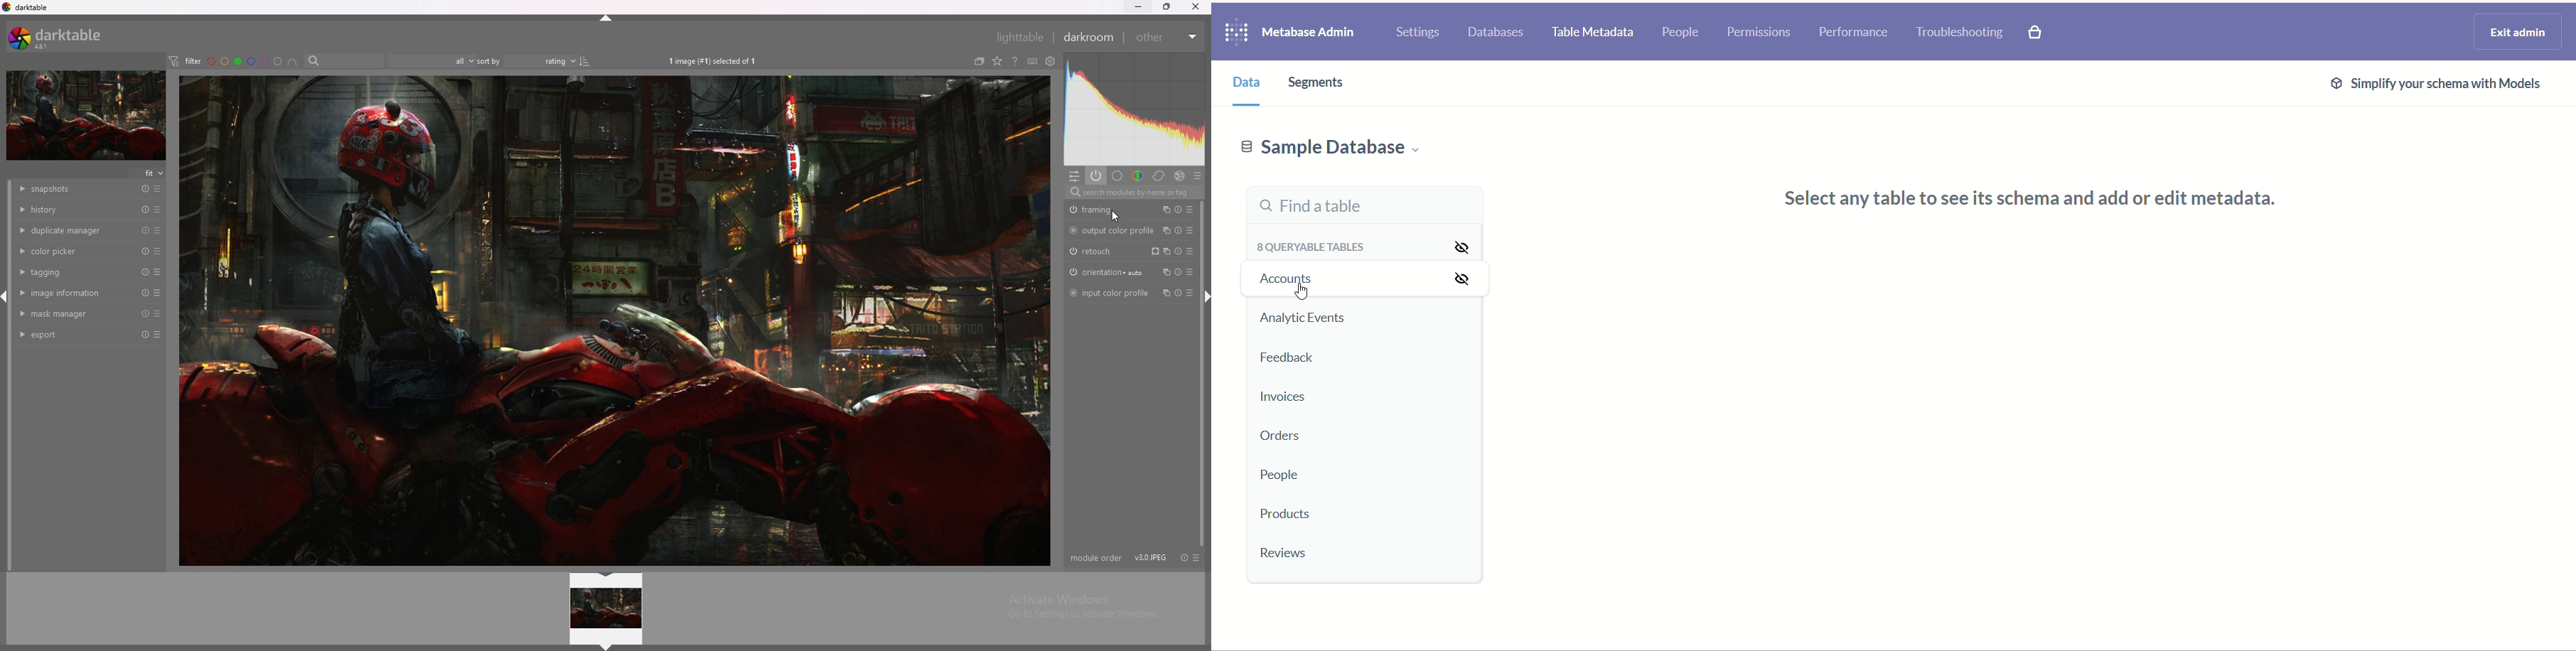 The height and width of the screenshot is (672, 2576). Describe the element at coordinates (605, 646) in the screenshot. I see `hide panel` at that location.